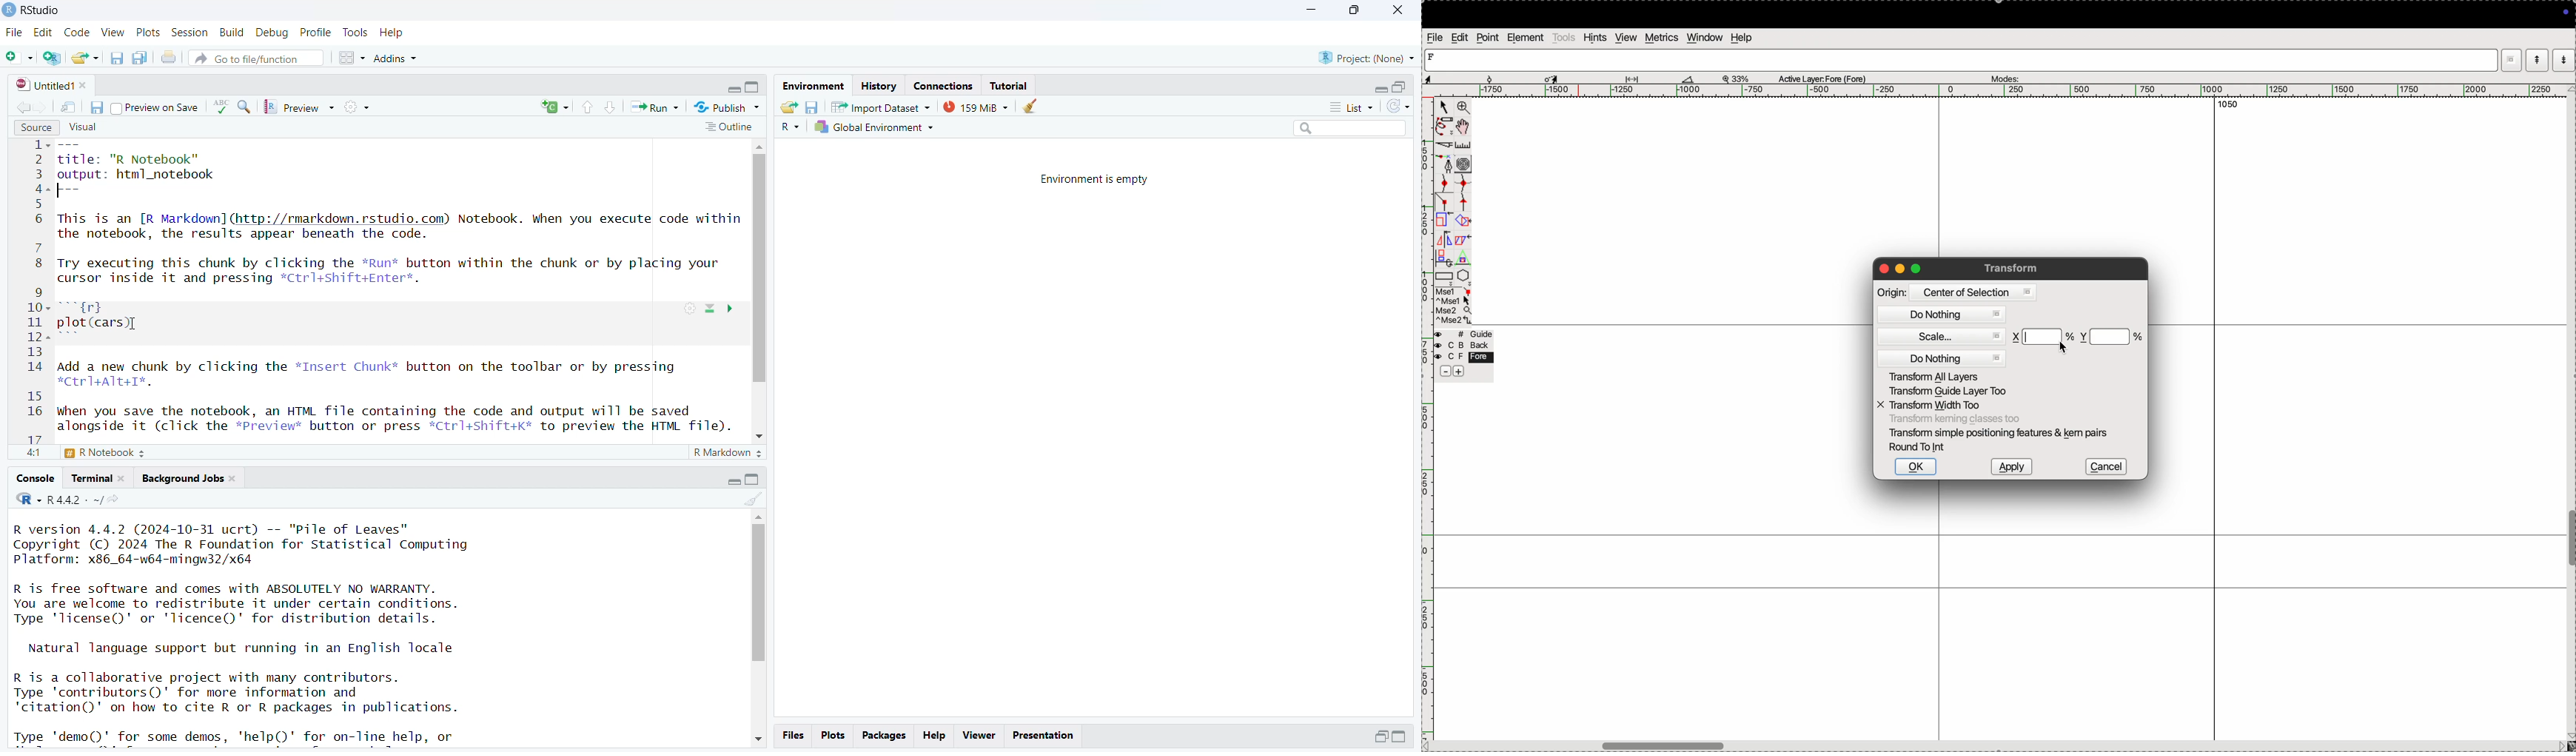 This screenshot has width=2576, height=756. What do you see at coordinates (134, 323) in the screenshot?
I see `cursor` at bounding box center [134, 323].